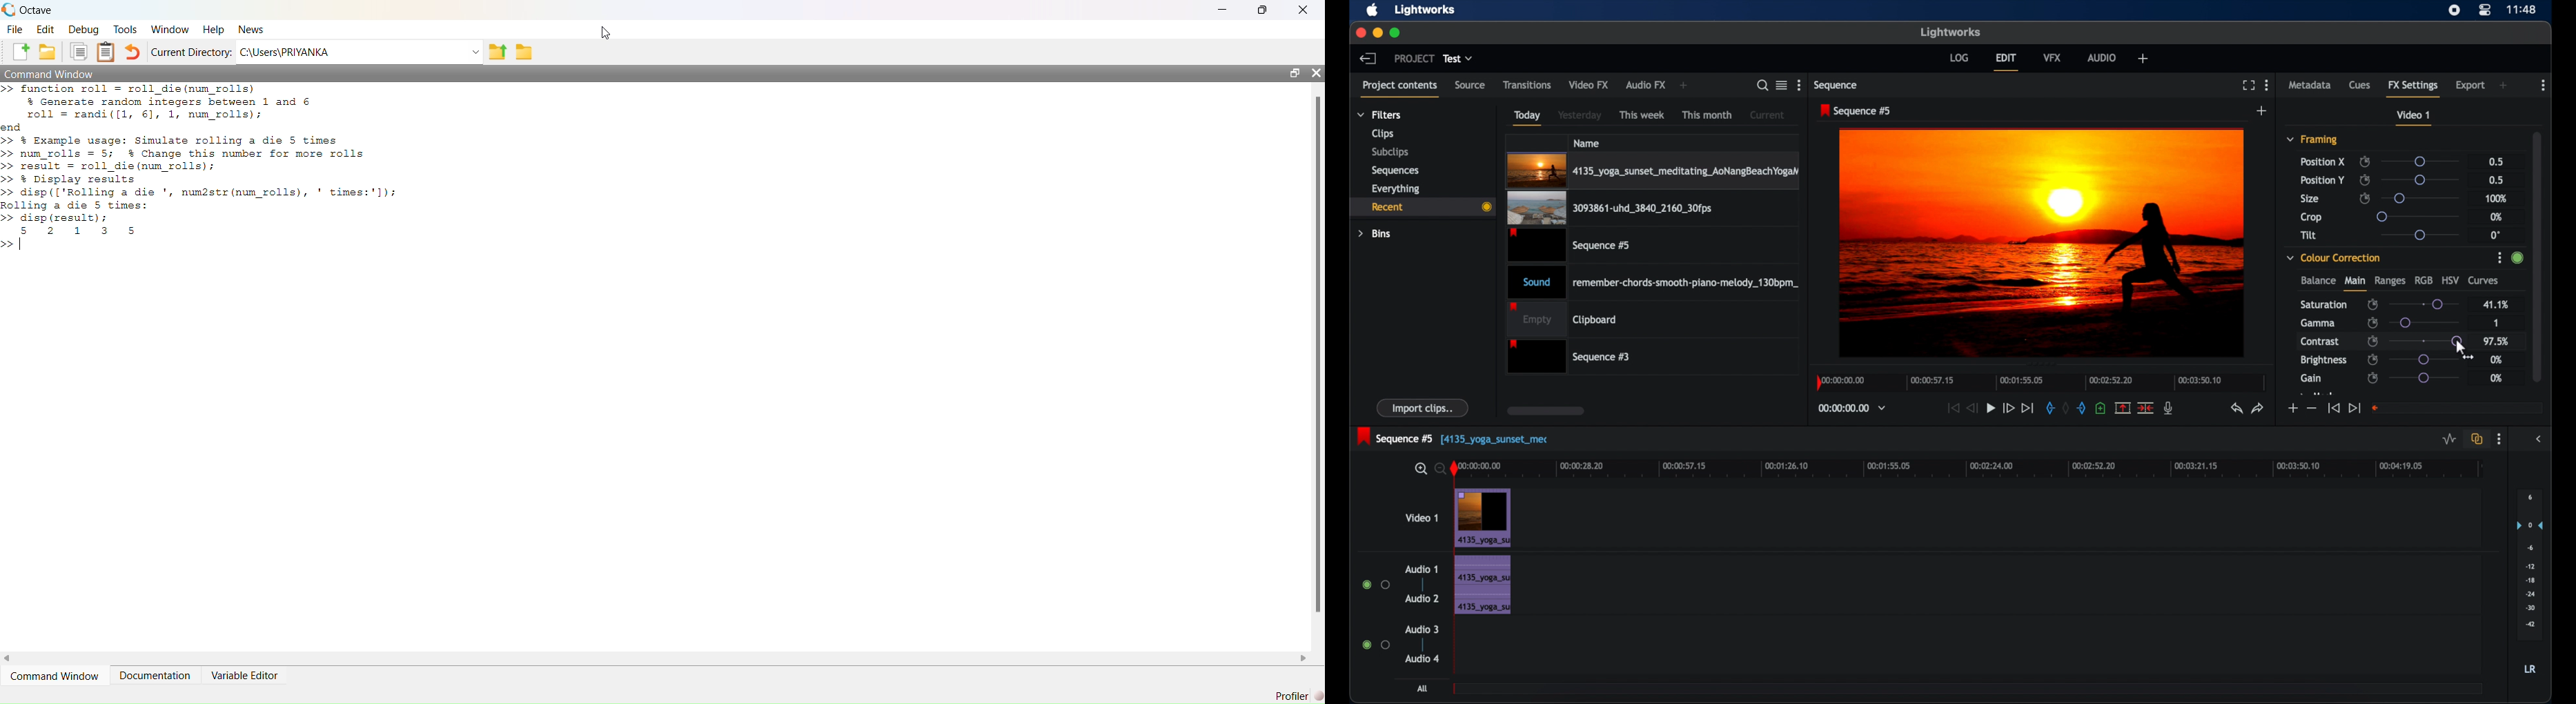  I want to click on add, so click(2142, 58).